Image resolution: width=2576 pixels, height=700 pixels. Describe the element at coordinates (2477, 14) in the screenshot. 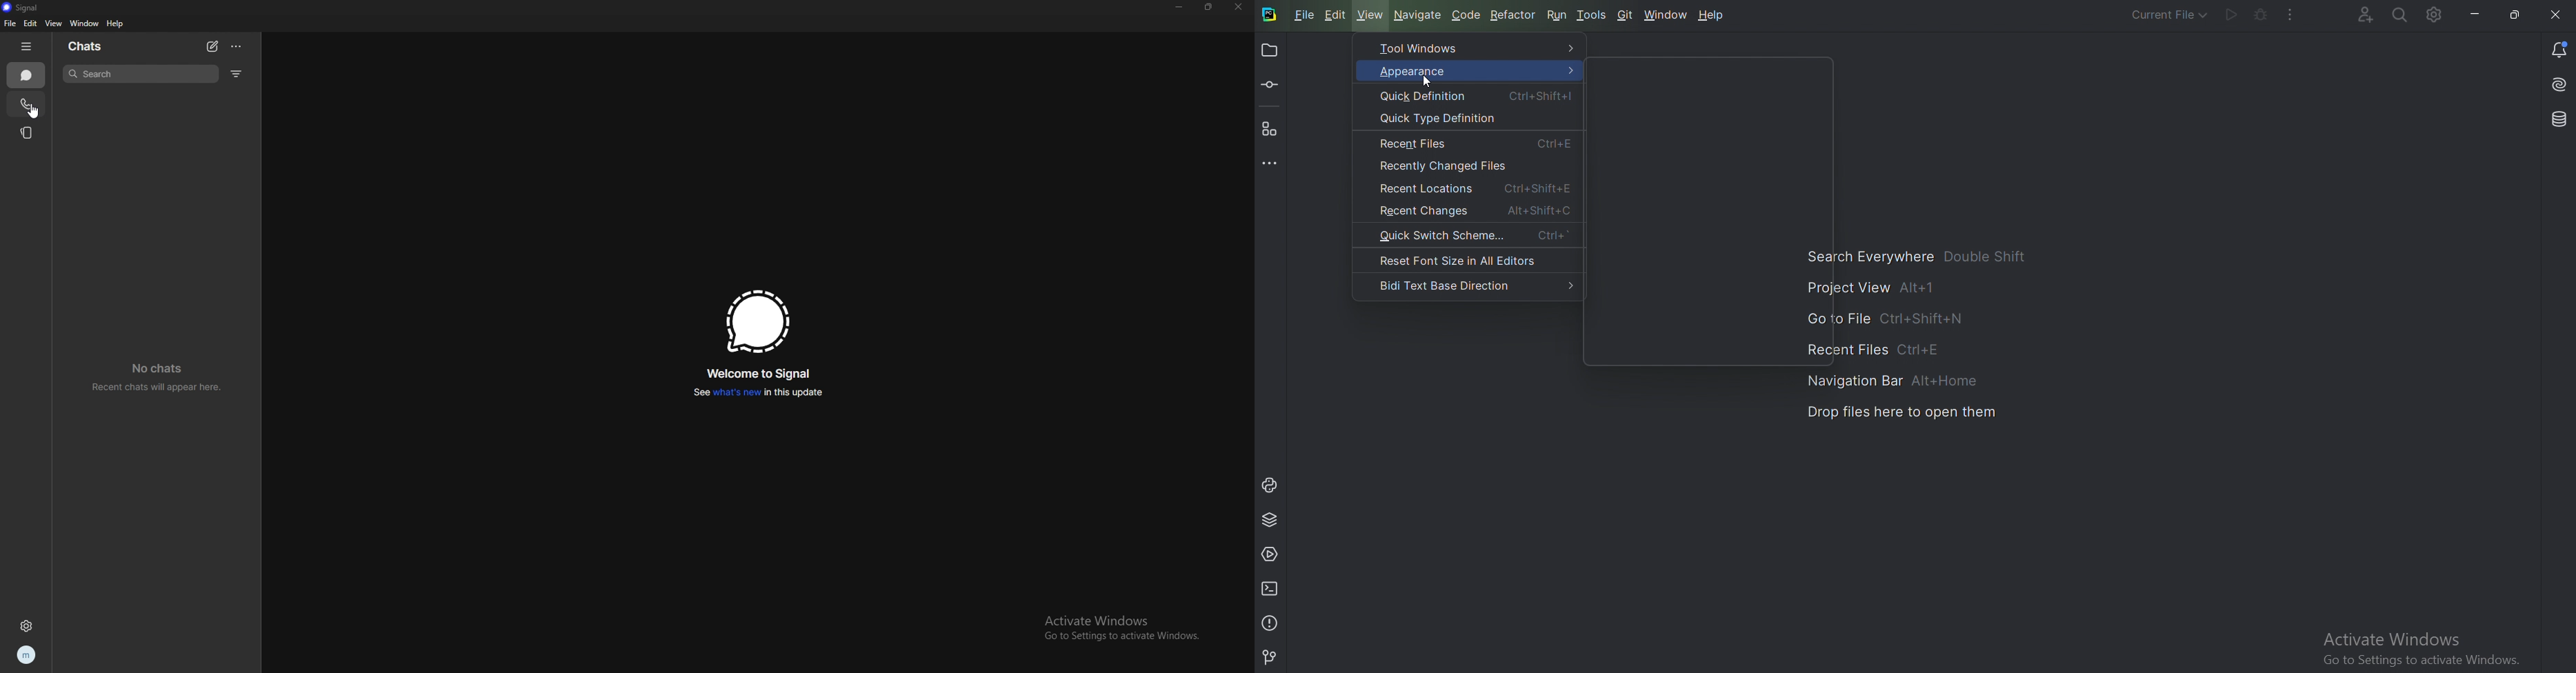

I see `Minimize` at that location.